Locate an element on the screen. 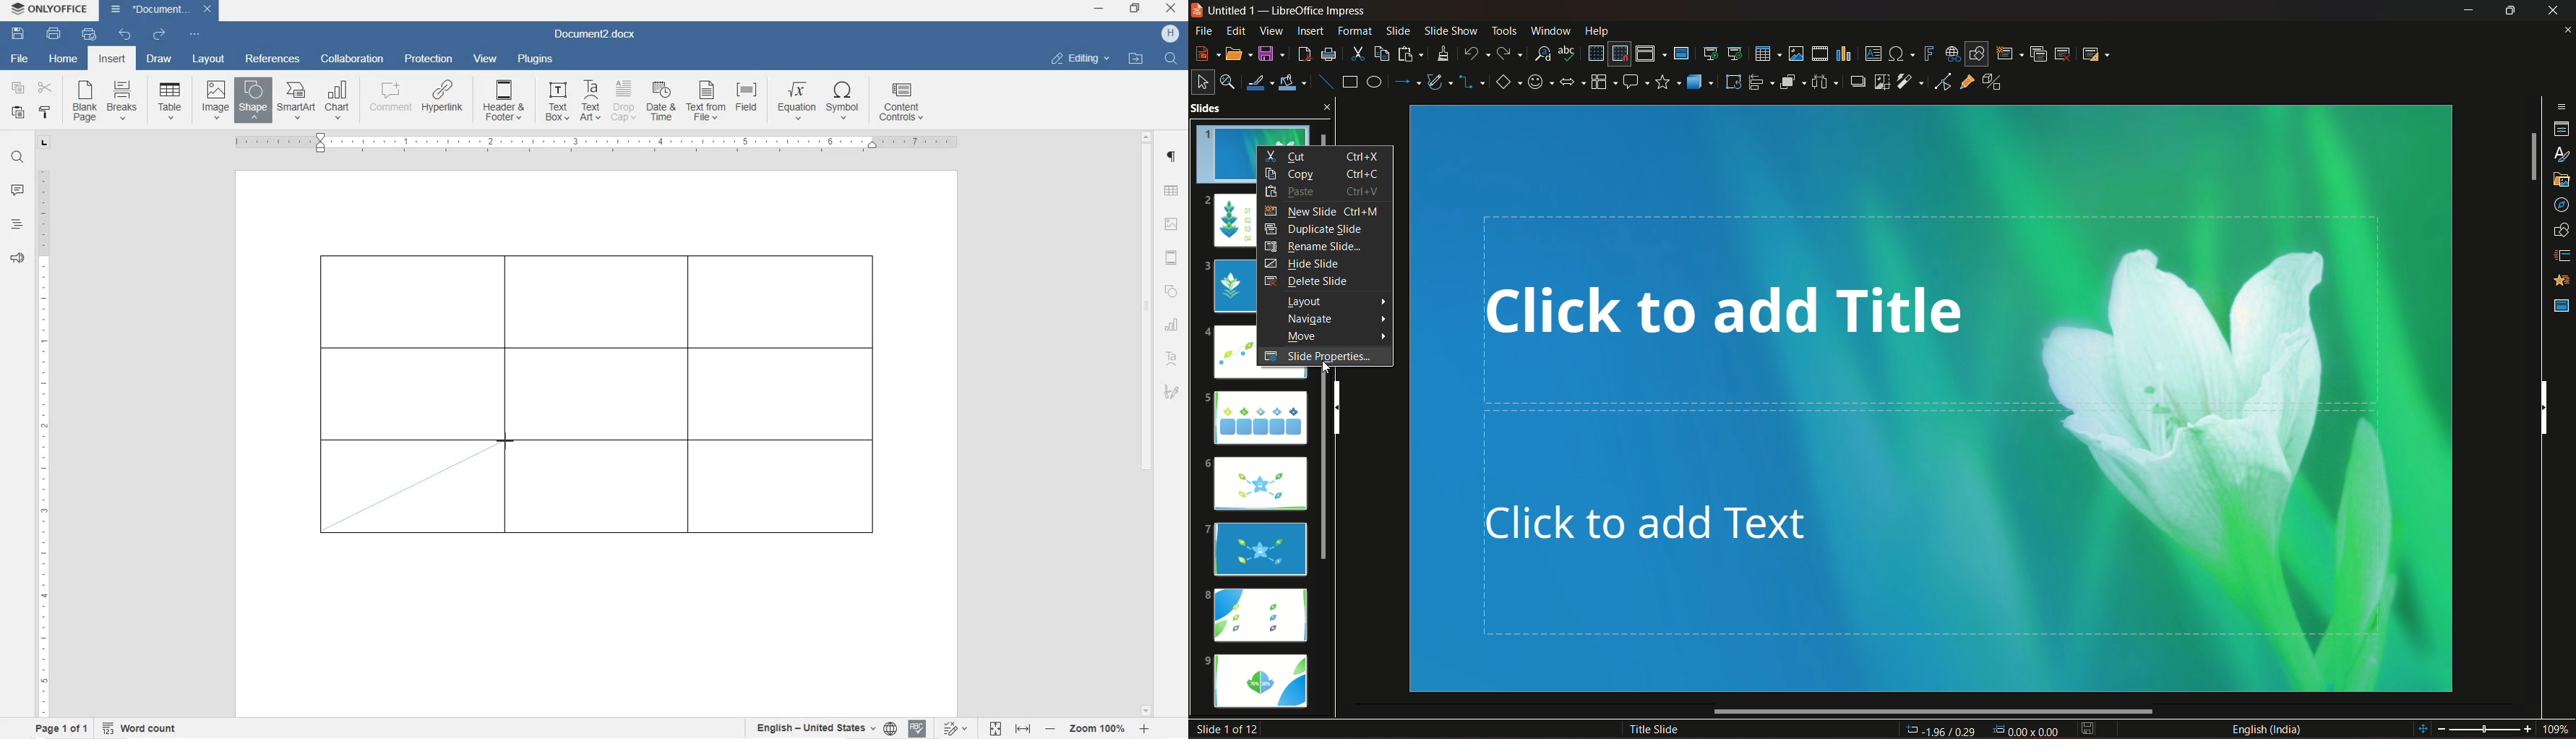 The image size is (2576, 756). line tool/cursor location is located at coordinates (507, 442).